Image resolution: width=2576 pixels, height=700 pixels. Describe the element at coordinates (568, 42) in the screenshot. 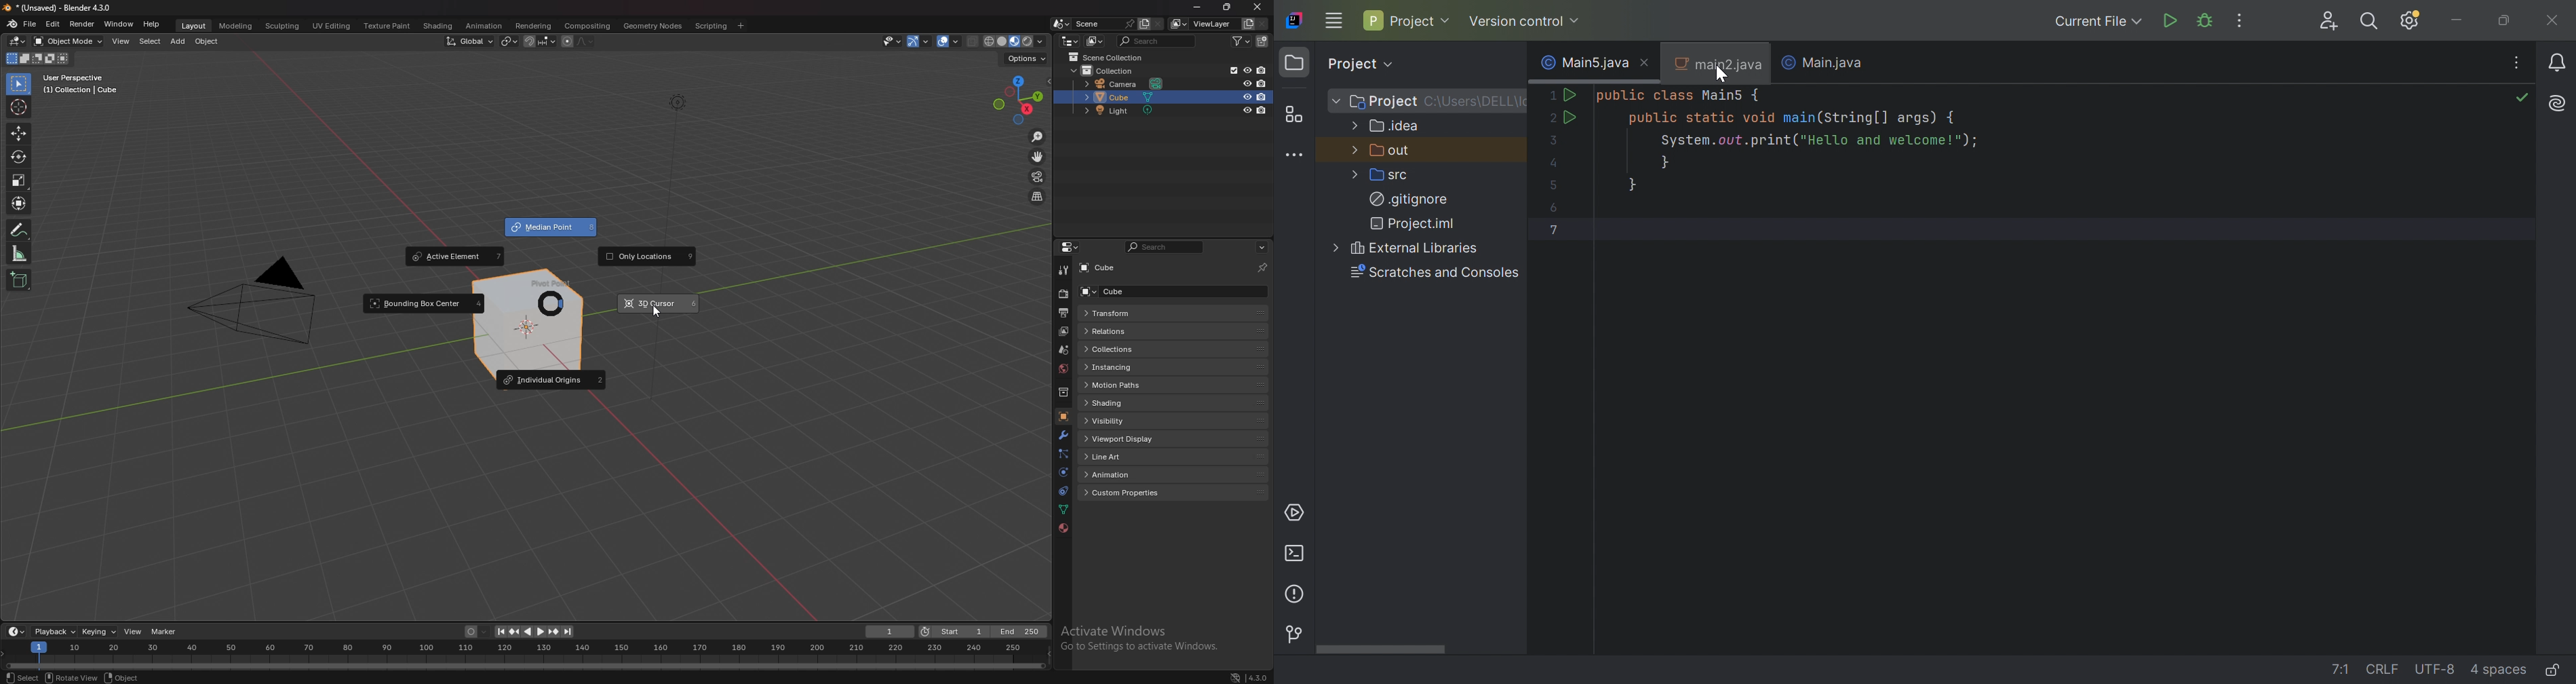

I see `proportional editing object` at that location.